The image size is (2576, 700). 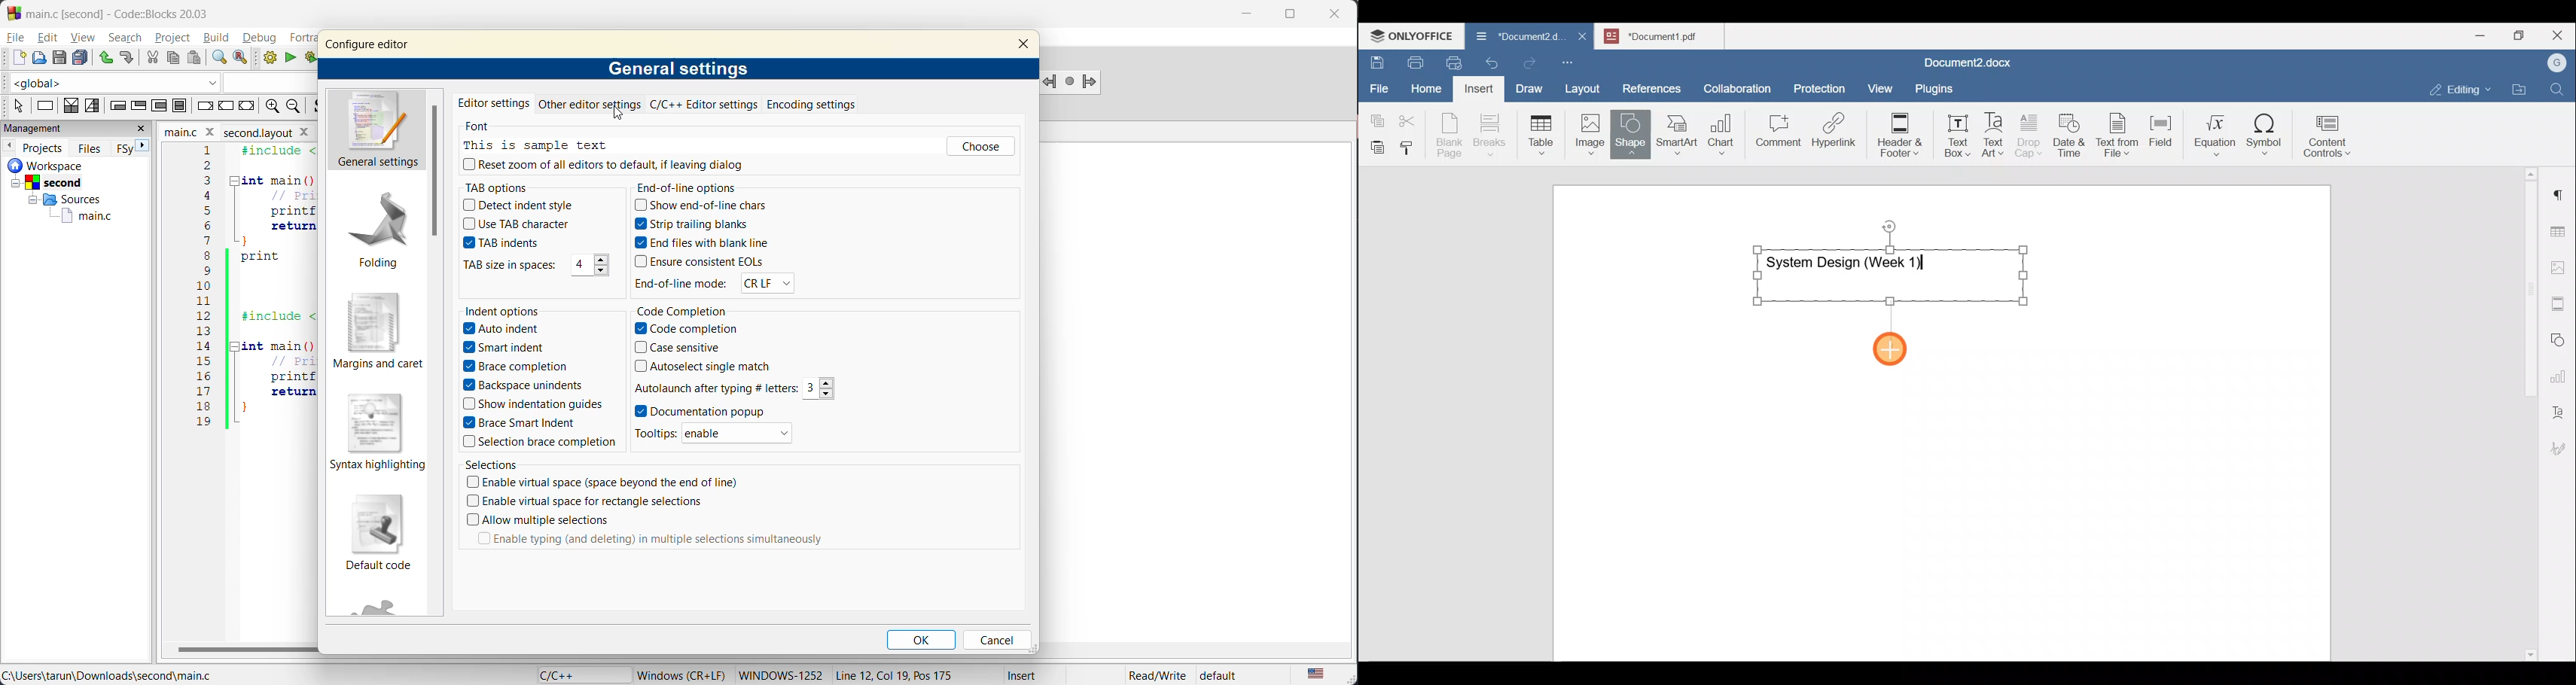 I want to click on Account name, so click(x=2554, y=63).